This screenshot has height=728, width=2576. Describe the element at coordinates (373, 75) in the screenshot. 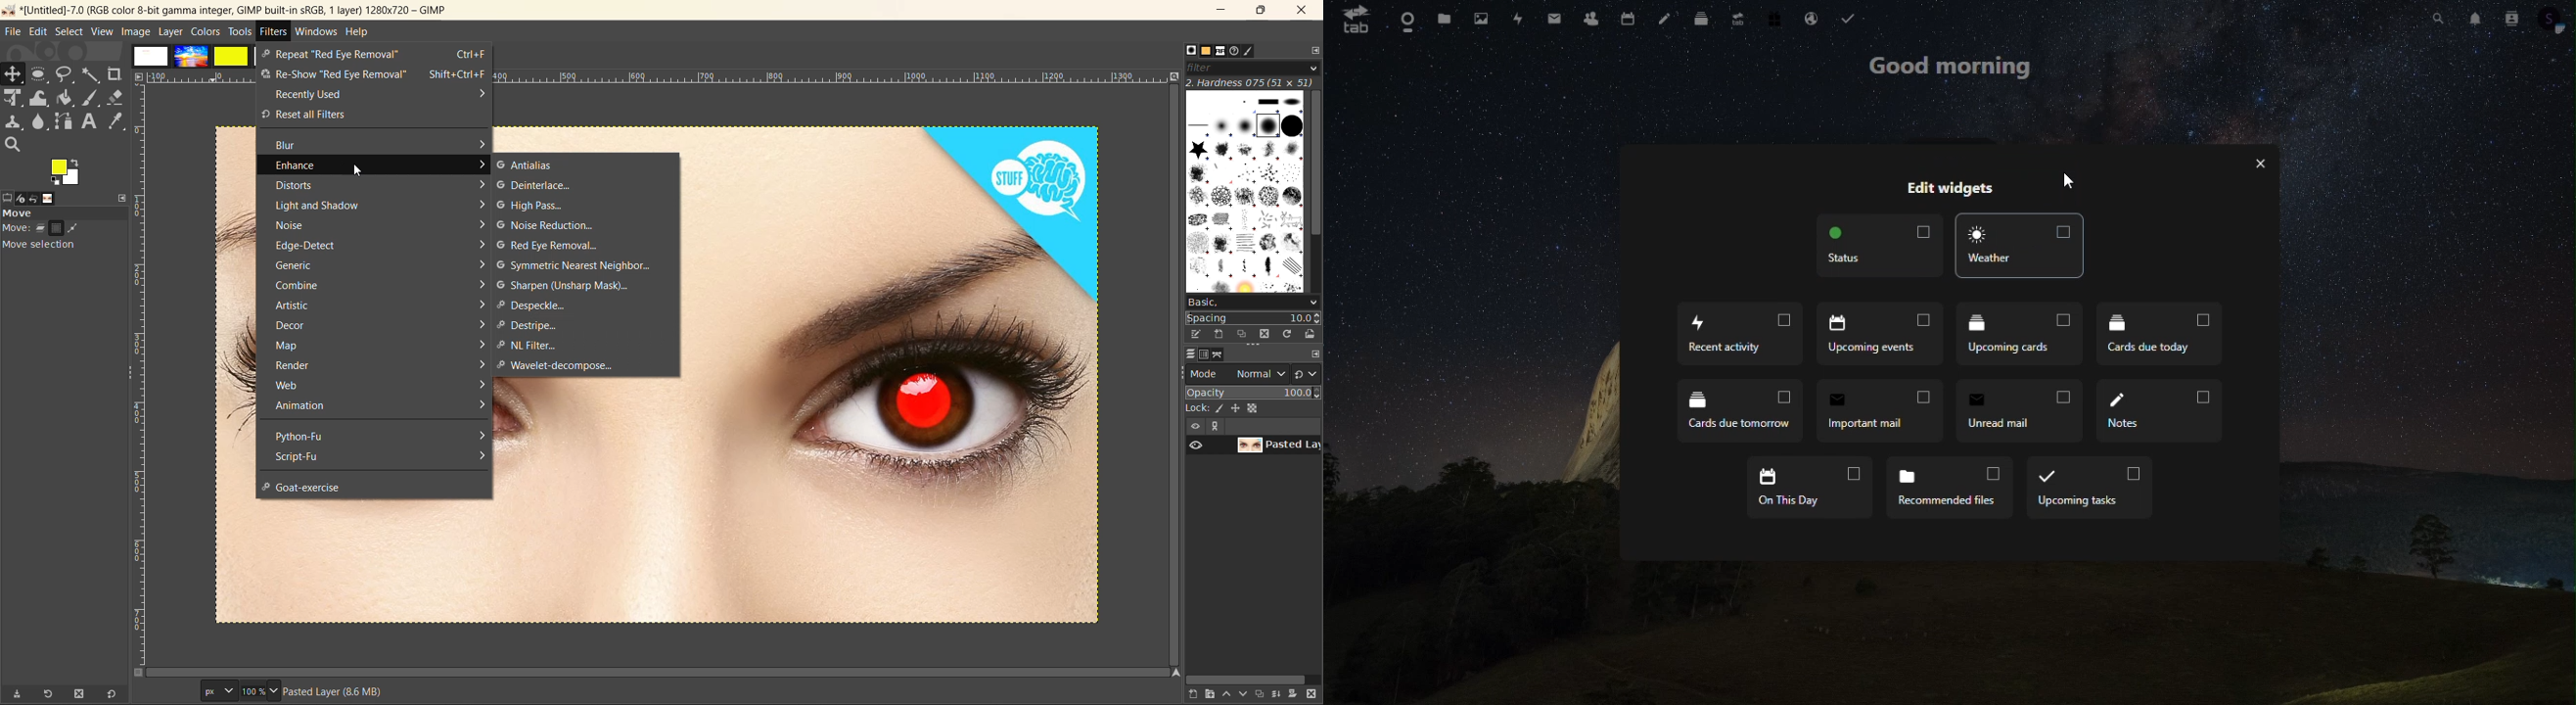

I see `re show red eye removal` at that location.